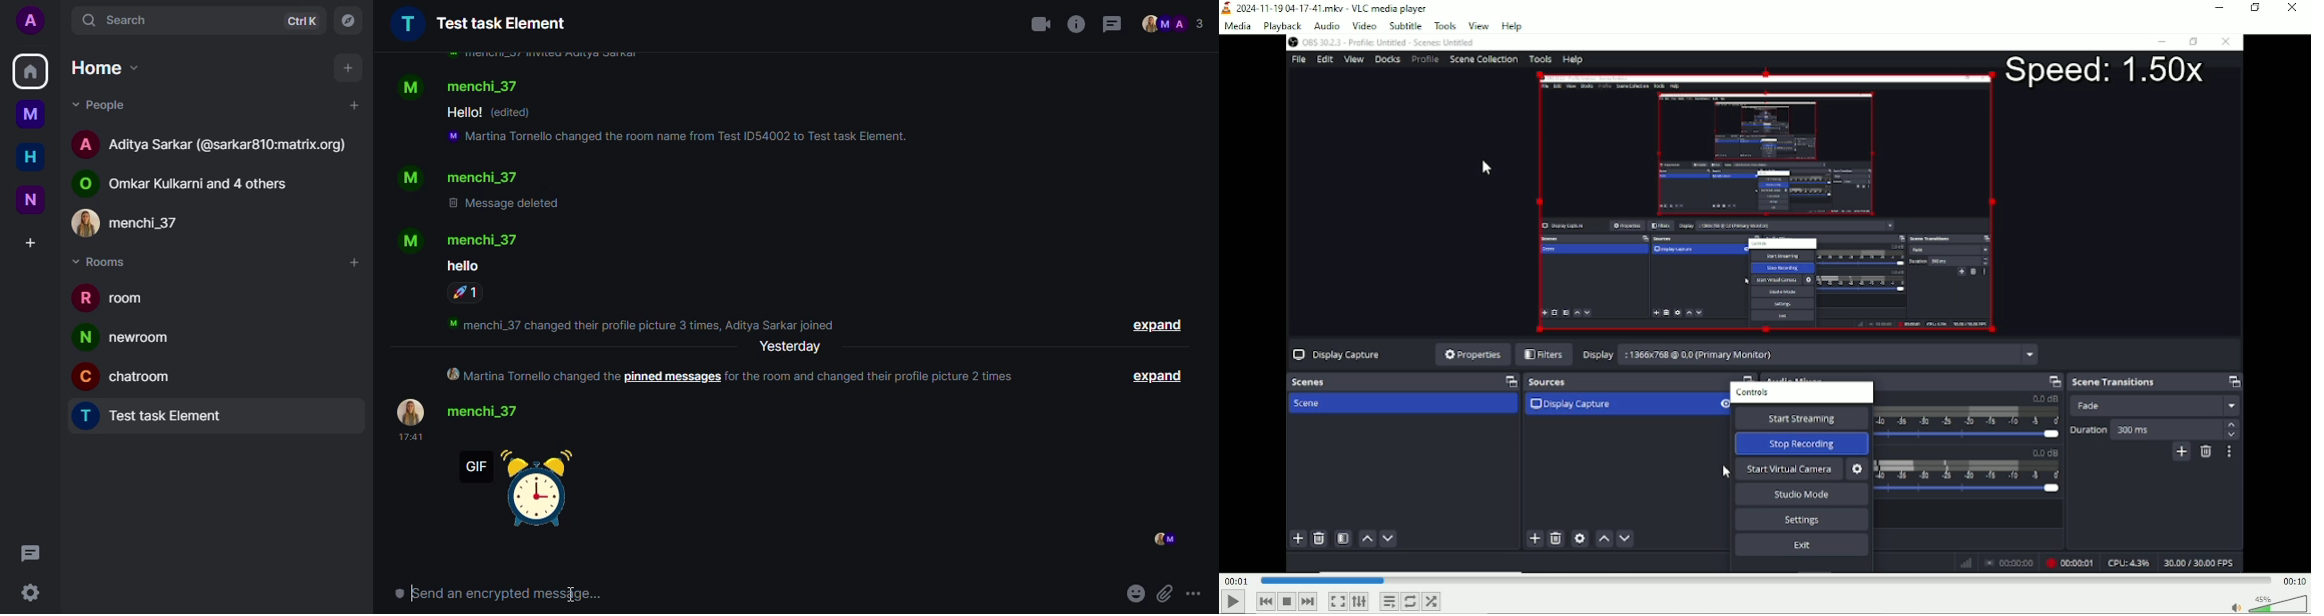 The image size is (2324, 616). I want to click on more, so click(1197, 593).